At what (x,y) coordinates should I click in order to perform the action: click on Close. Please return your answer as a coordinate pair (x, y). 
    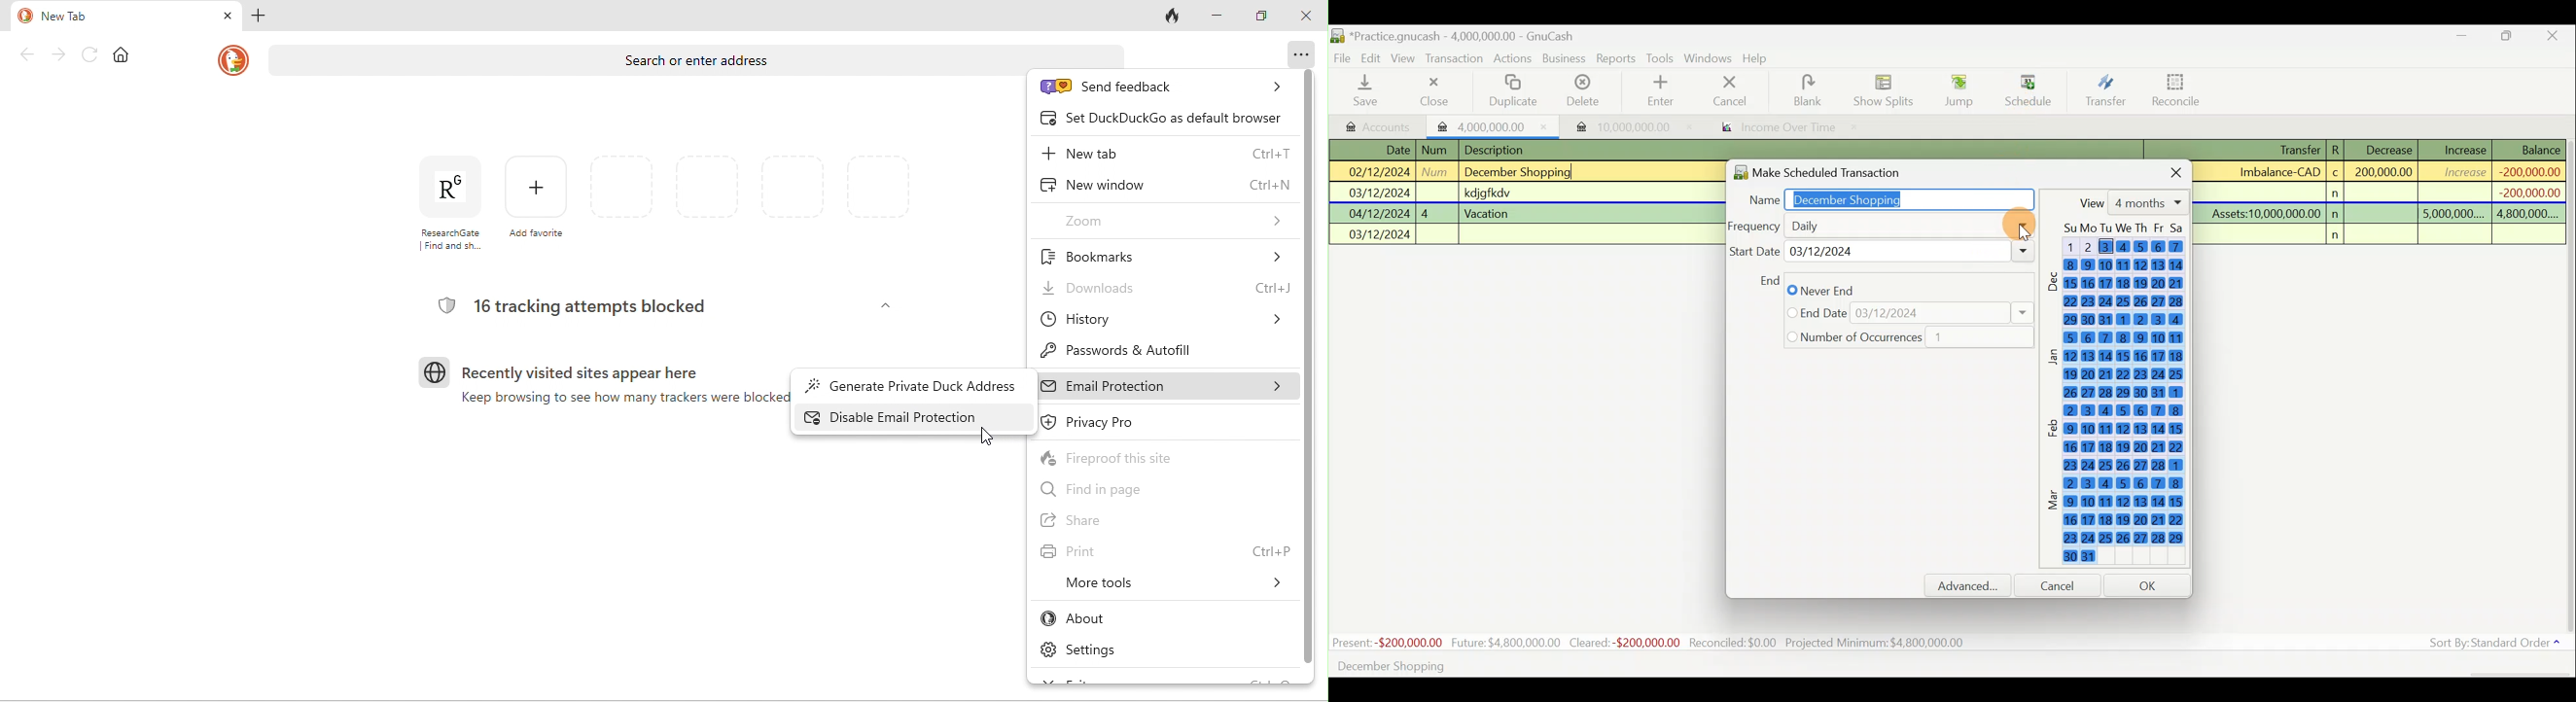
    Looking at the image, I should click on (1433, 91).